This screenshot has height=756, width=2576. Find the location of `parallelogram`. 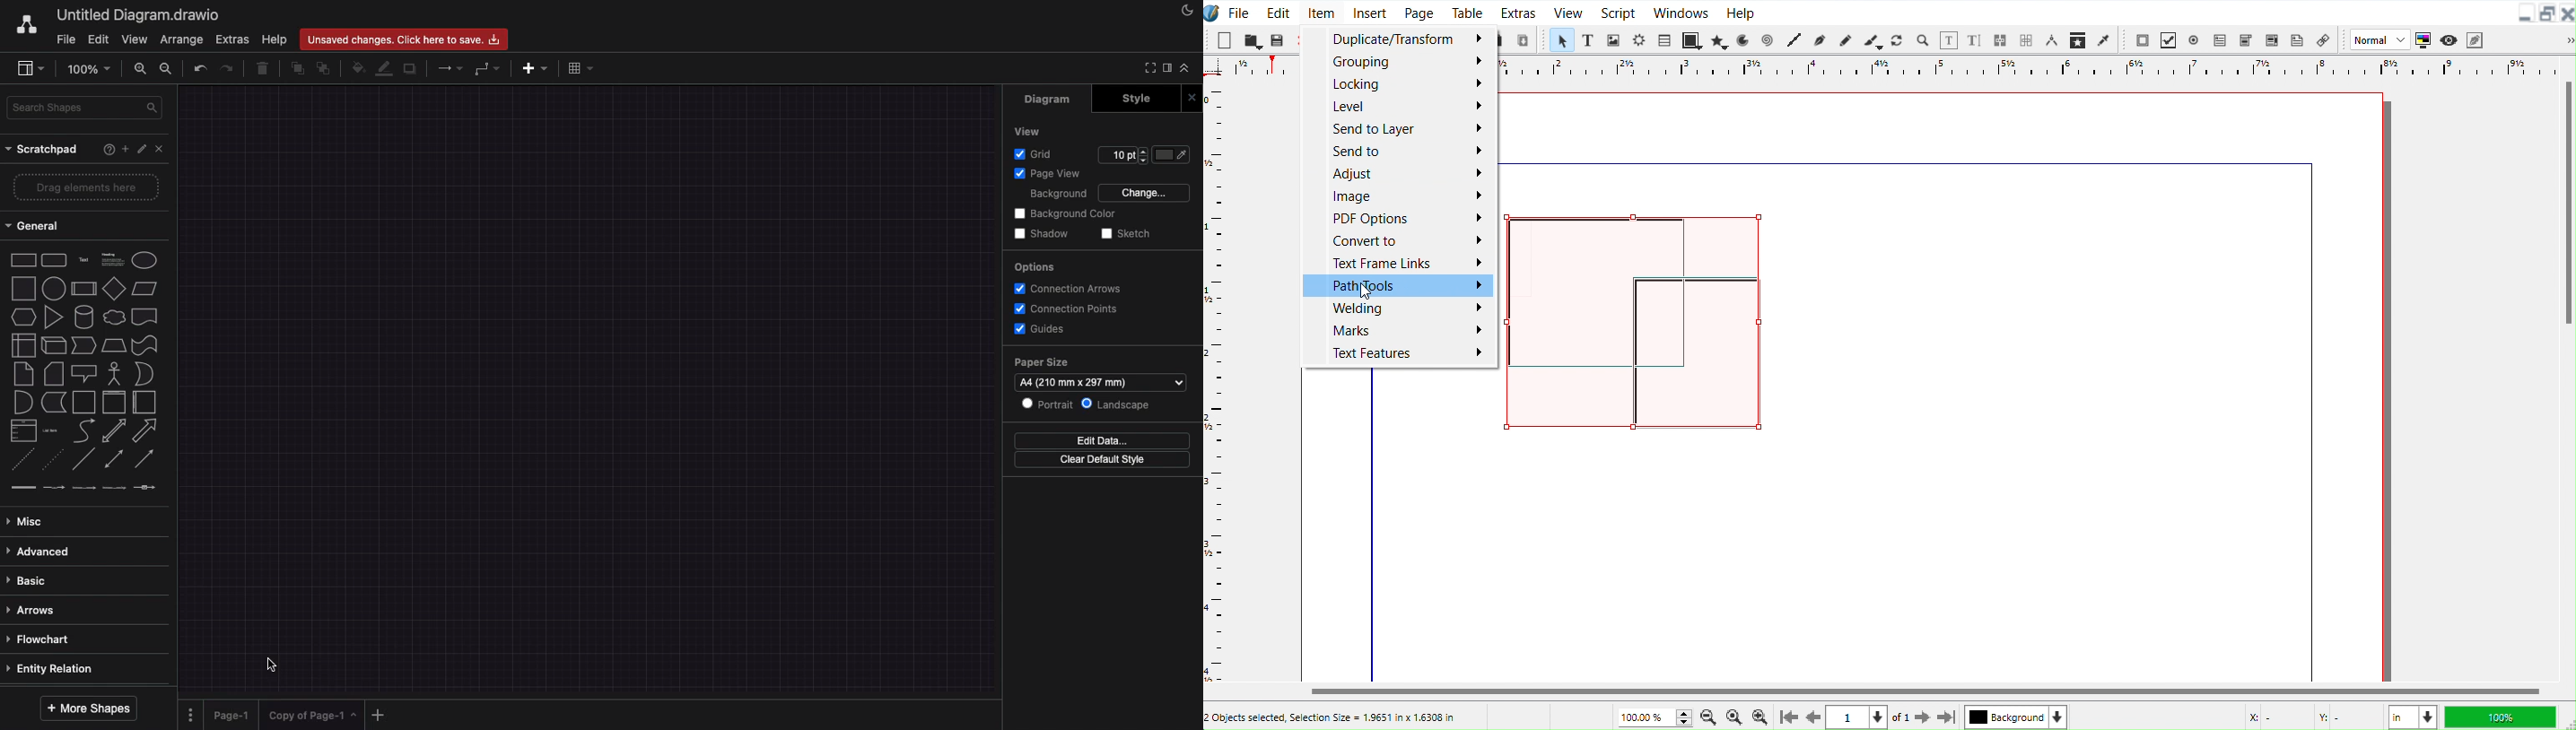

parallelogram is located at coordinates (145, 288).